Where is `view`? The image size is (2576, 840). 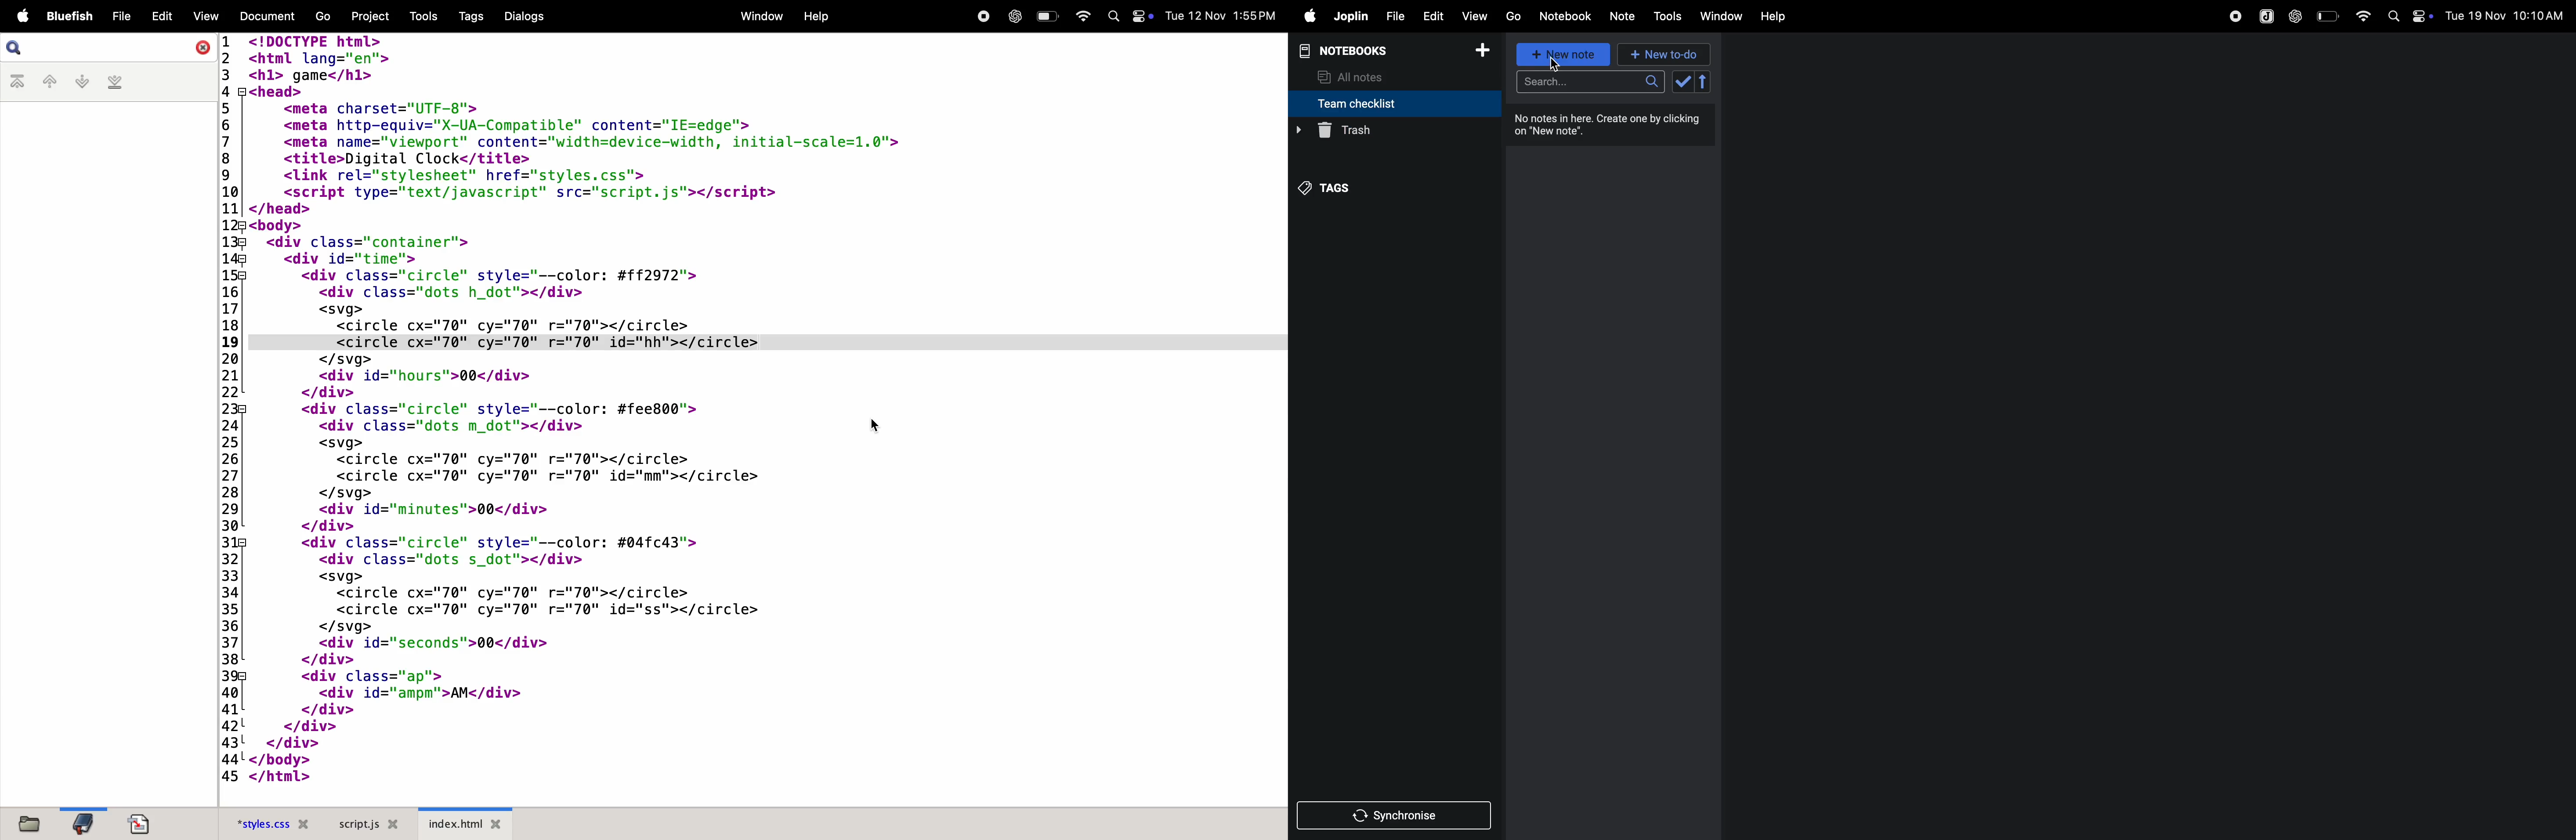 view is located at coordinates (1476, 14).